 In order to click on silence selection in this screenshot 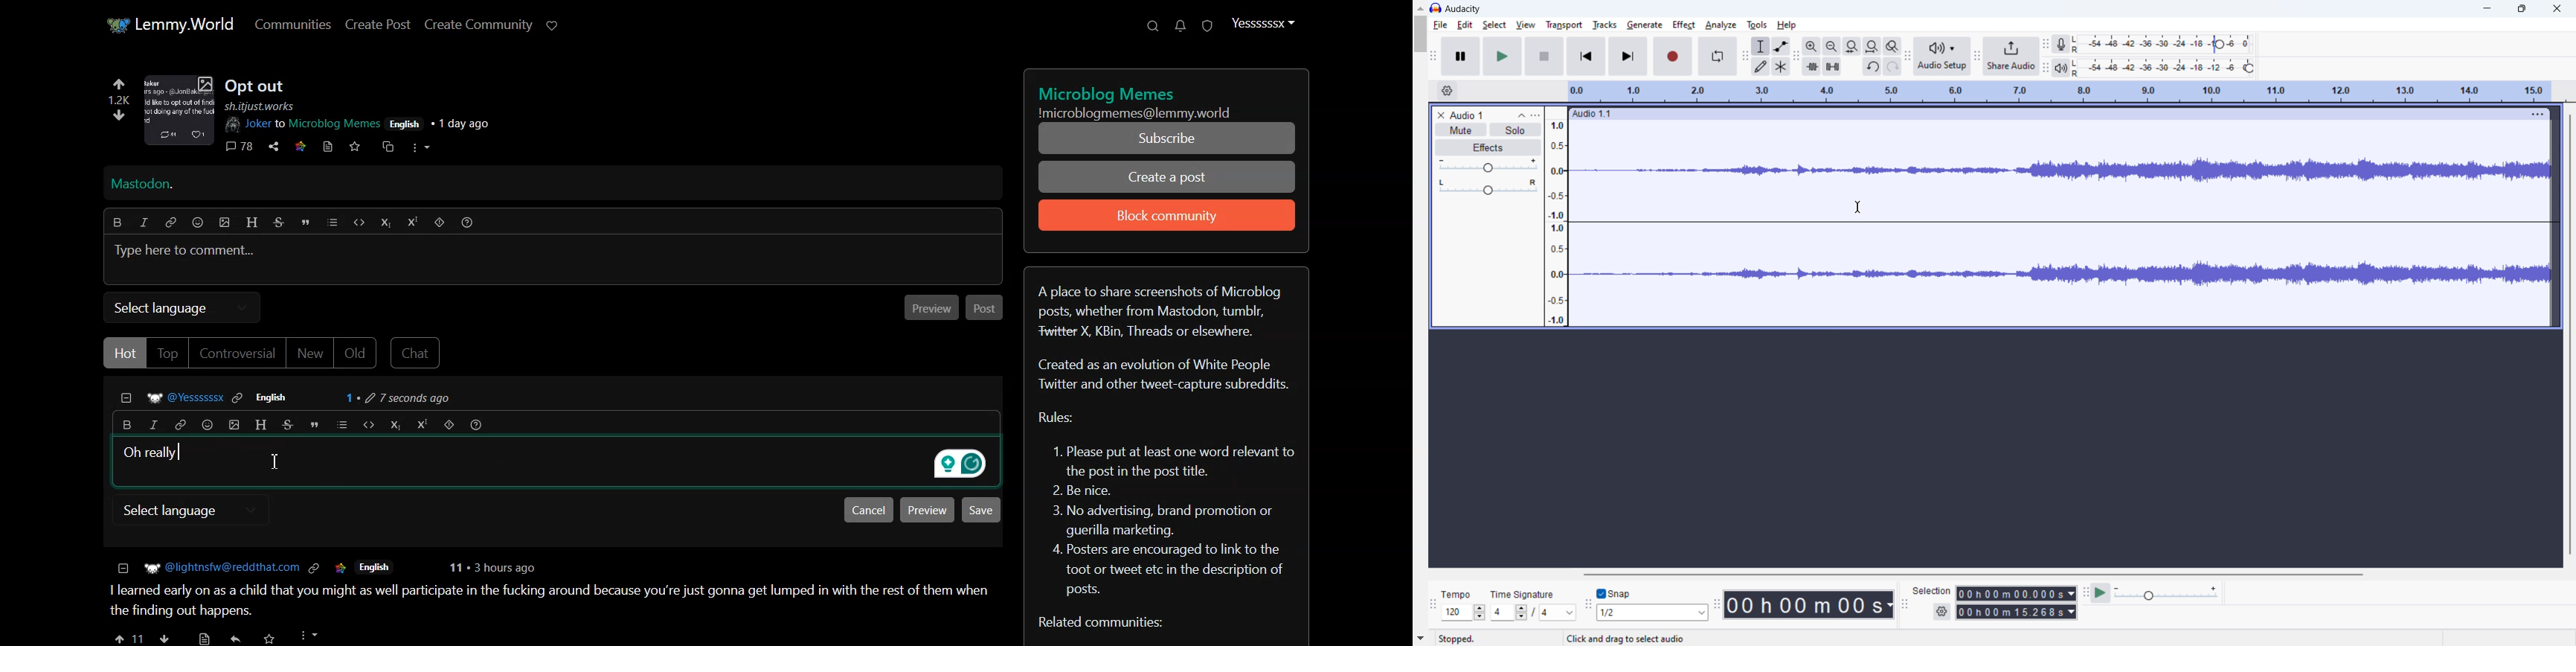, I will do `click(1832, 66)`.